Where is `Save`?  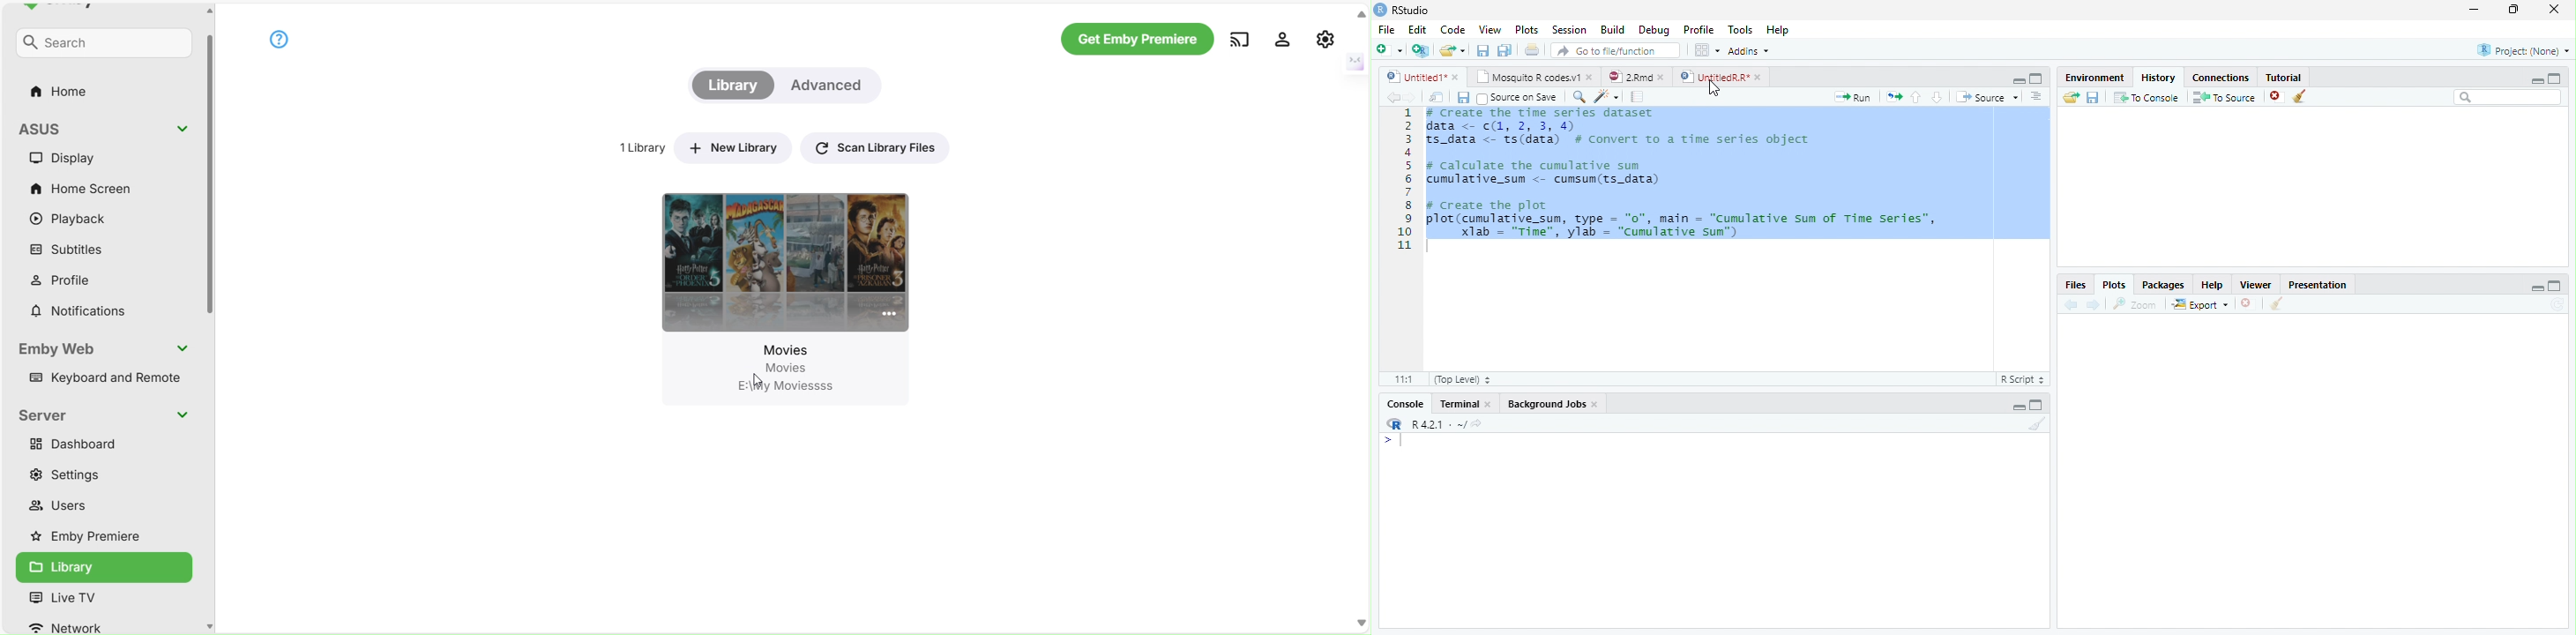
Save is located at coordinates (1461, 96).